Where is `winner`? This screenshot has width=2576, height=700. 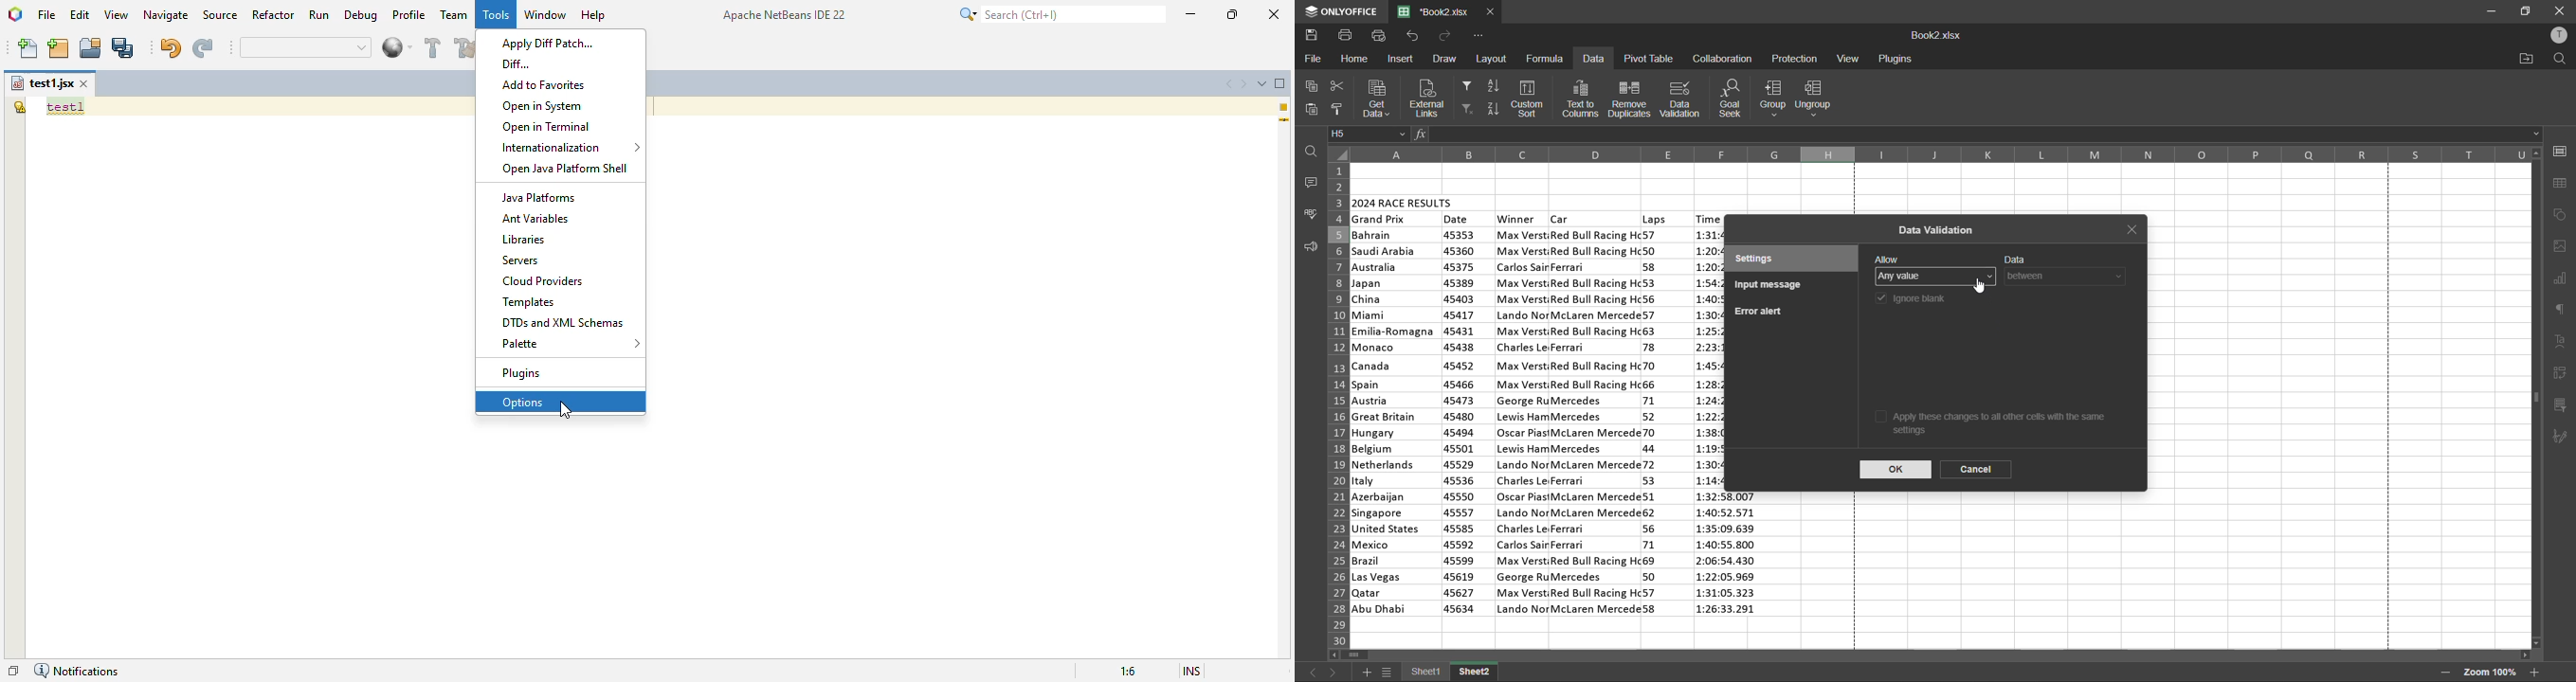 winner is located at coordinates (1522, 421).